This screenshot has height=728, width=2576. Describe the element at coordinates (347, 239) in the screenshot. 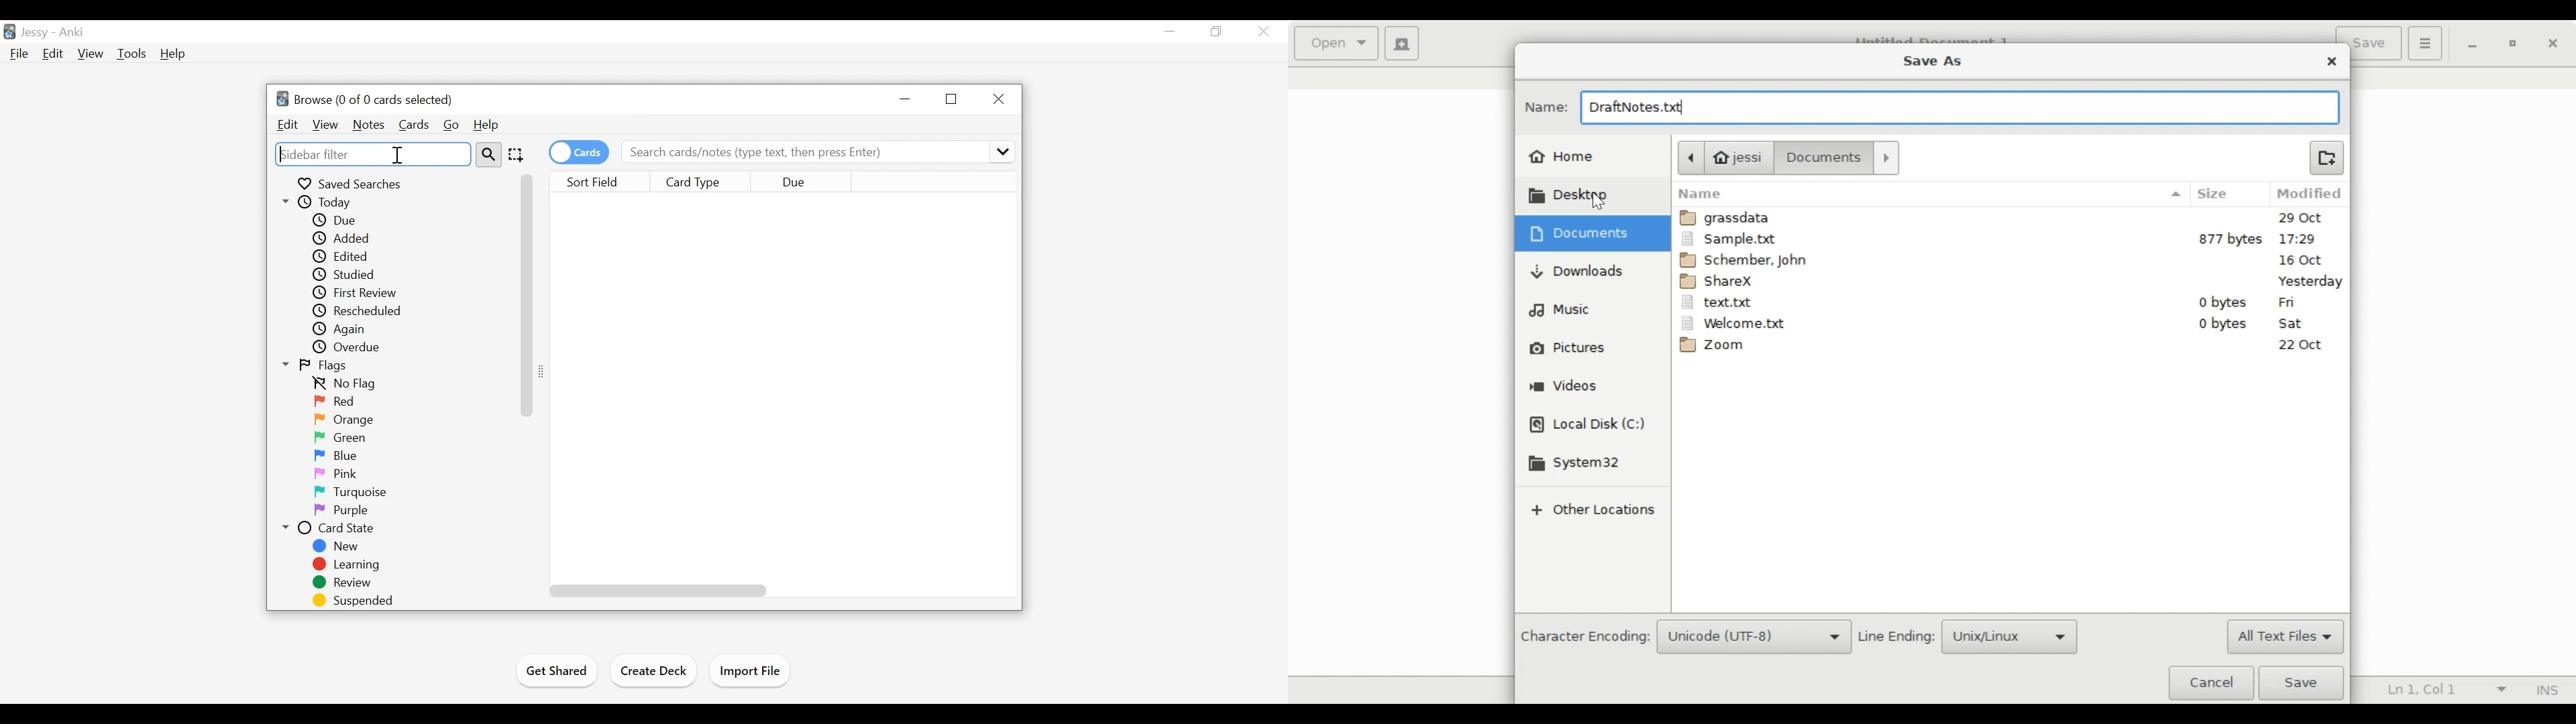

I see `Added` at that location.